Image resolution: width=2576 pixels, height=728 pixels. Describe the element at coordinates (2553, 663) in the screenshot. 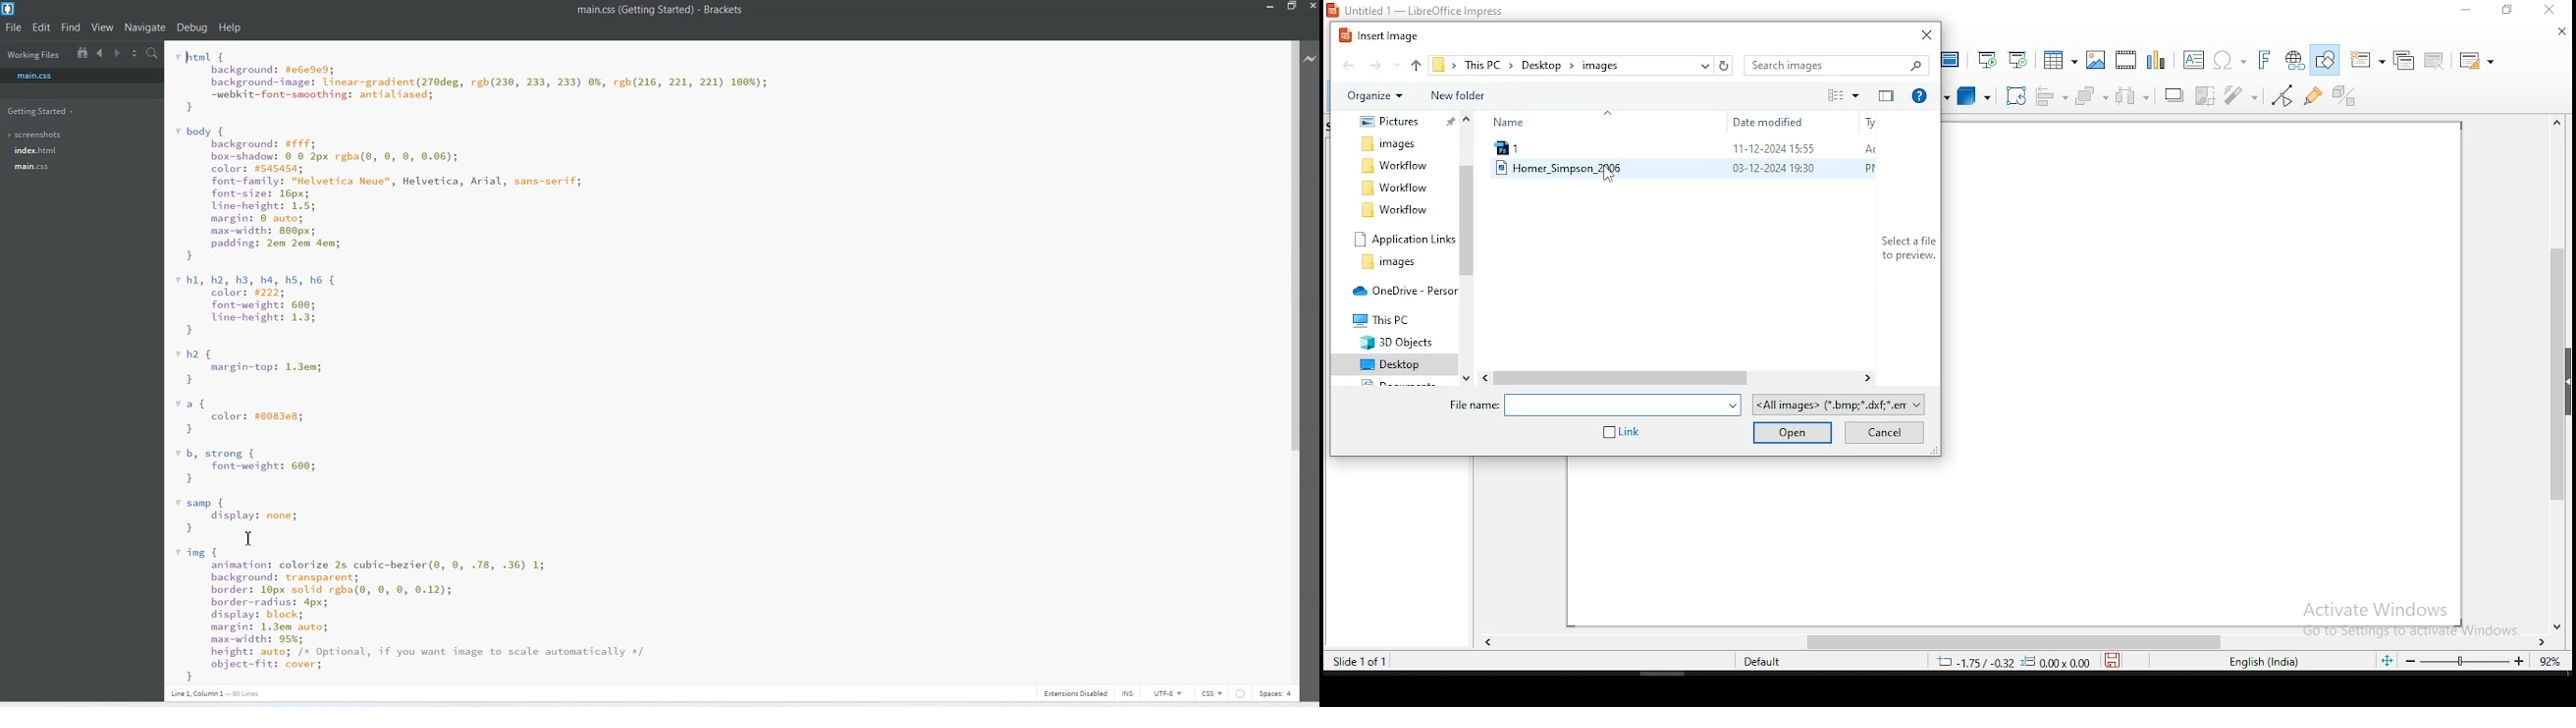

I see `92%` at that location.